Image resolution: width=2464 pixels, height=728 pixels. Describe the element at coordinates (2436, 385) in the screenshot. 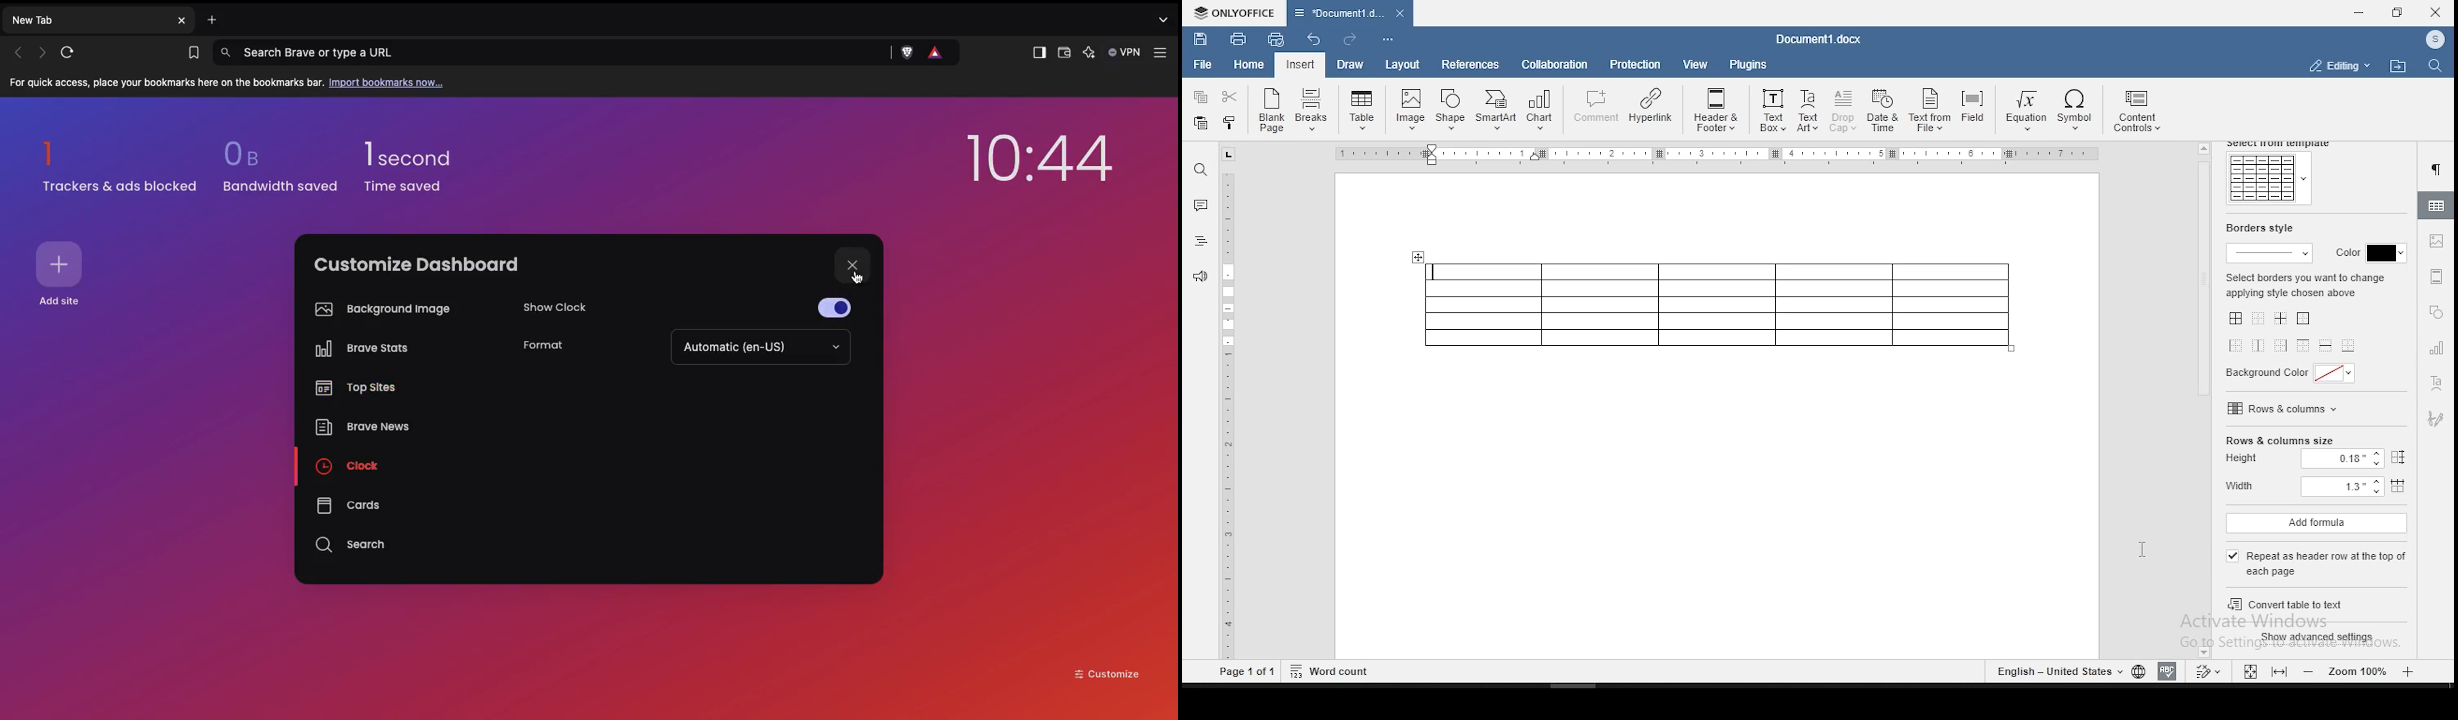

I see `text art settings` at that location.